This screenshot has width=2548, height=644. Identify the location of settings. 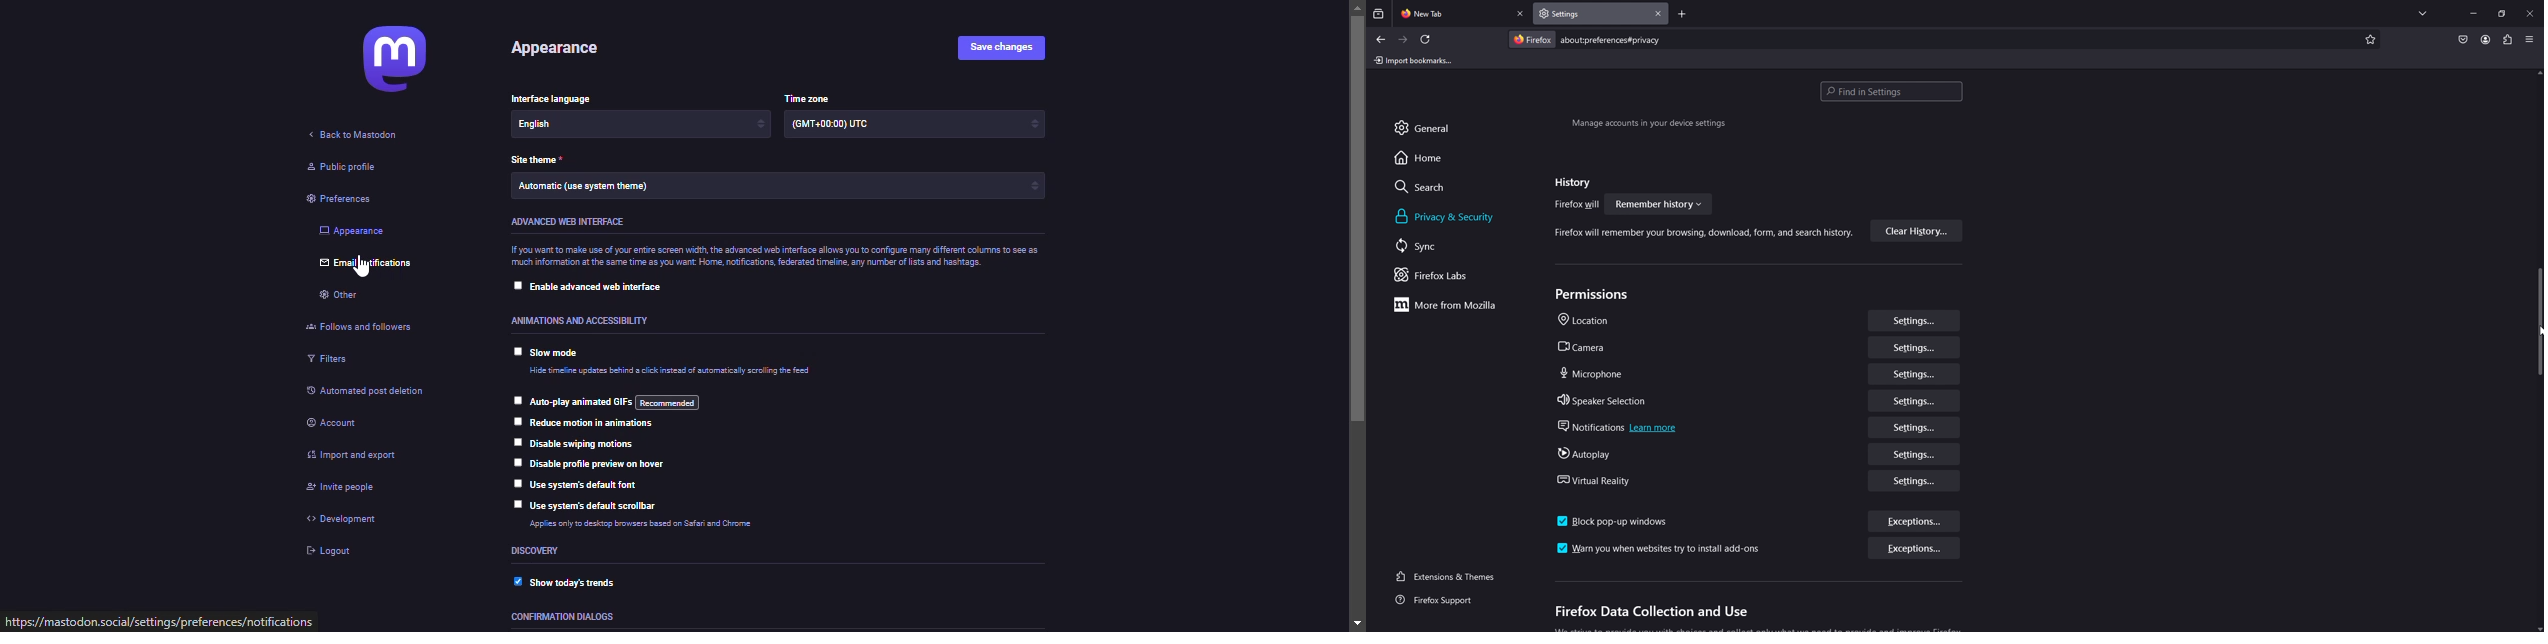
(1915, 347).